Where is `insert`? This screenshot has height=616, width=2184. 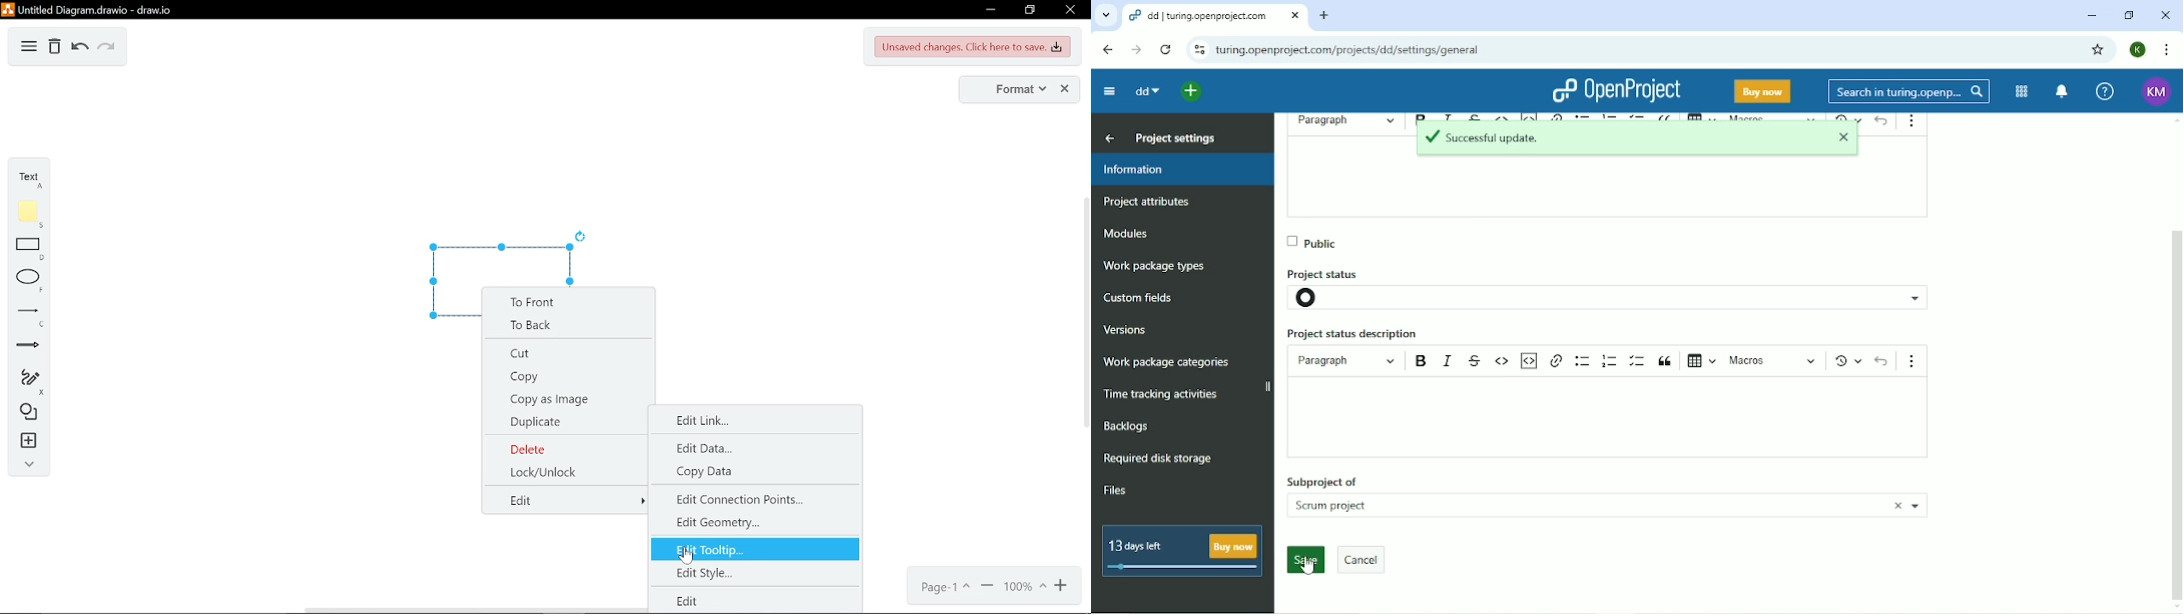
insert is located at coordinates (31, 441).